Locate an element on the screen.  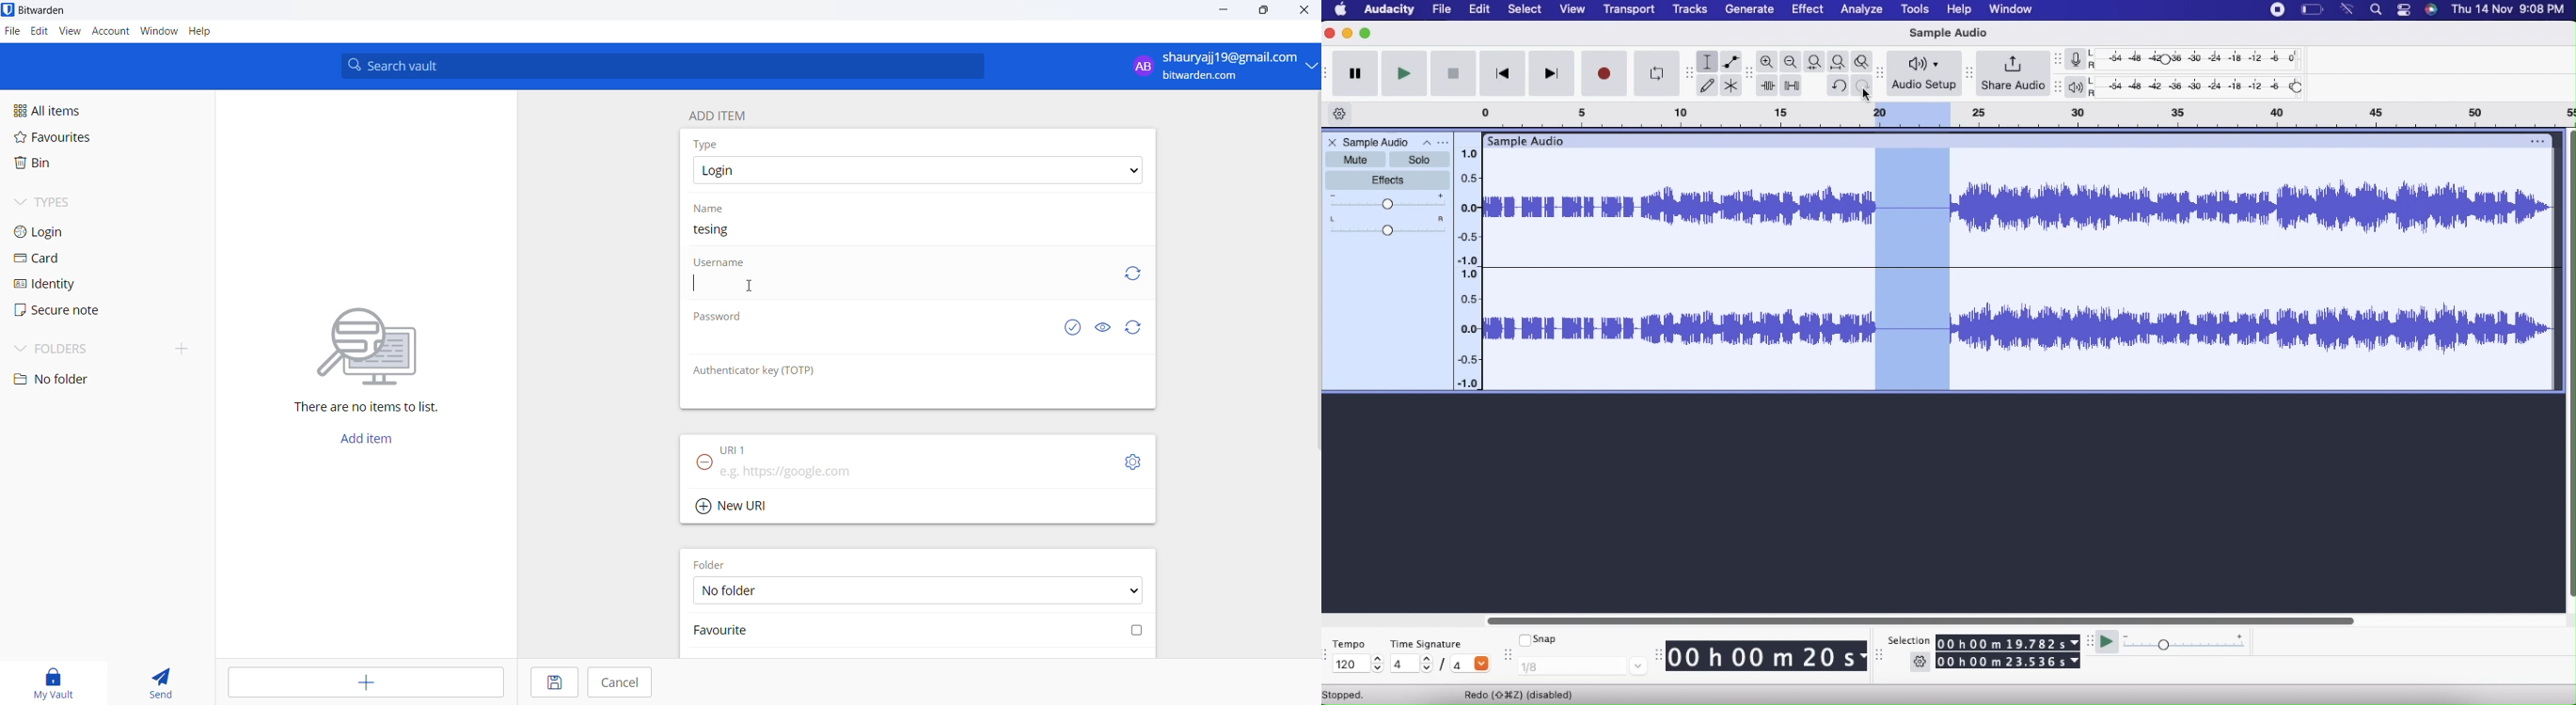
Analyze is located at coordinates (1862, 9).